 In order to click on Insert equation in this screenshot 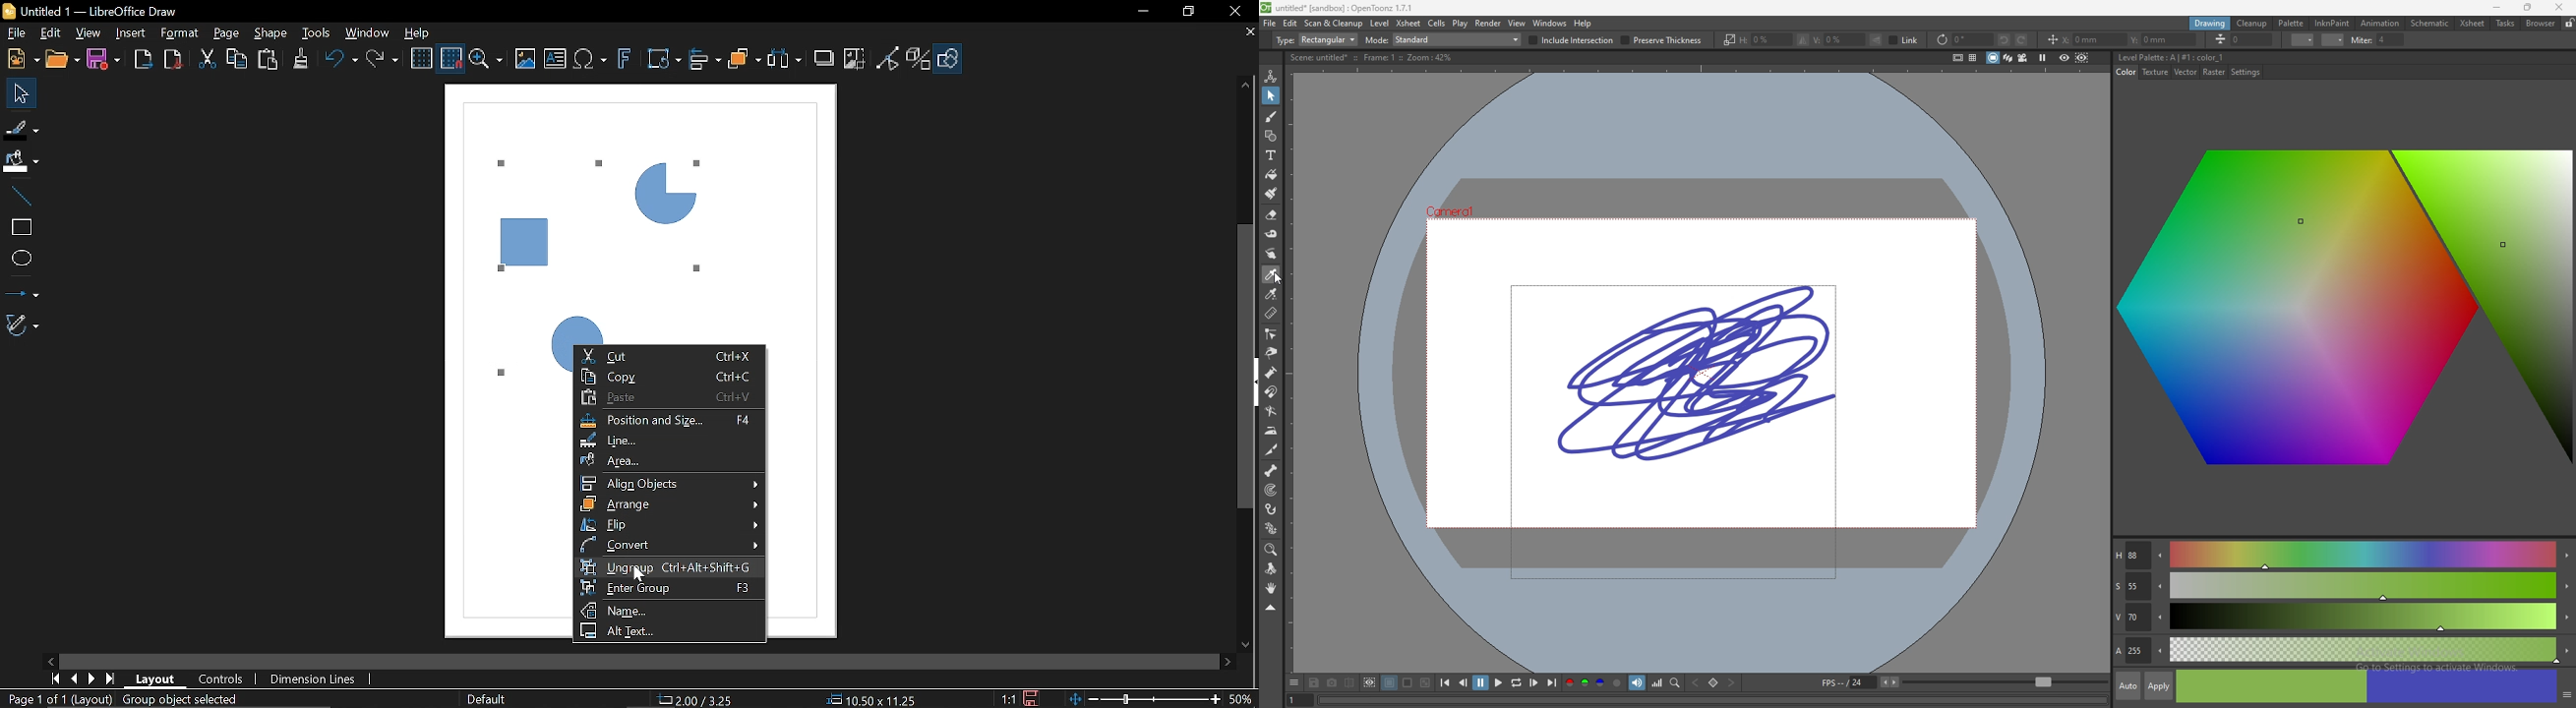, I will do `click(593, 61)`.